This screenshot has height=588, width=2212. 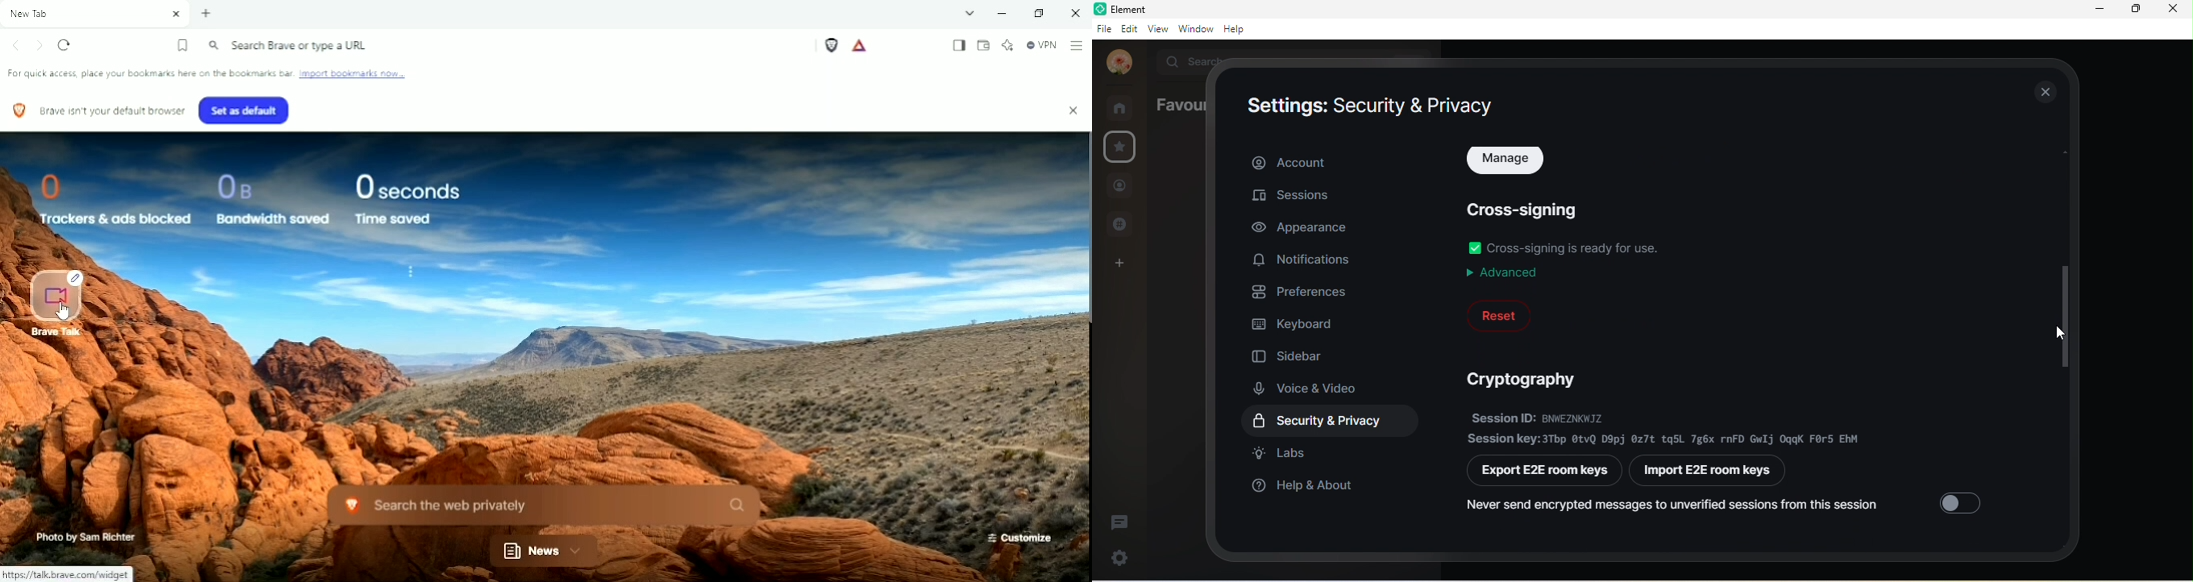 What do you see at coordinates (96, 14) in the screenshot?
I see `New Tab` at bounding box center [96, 14].